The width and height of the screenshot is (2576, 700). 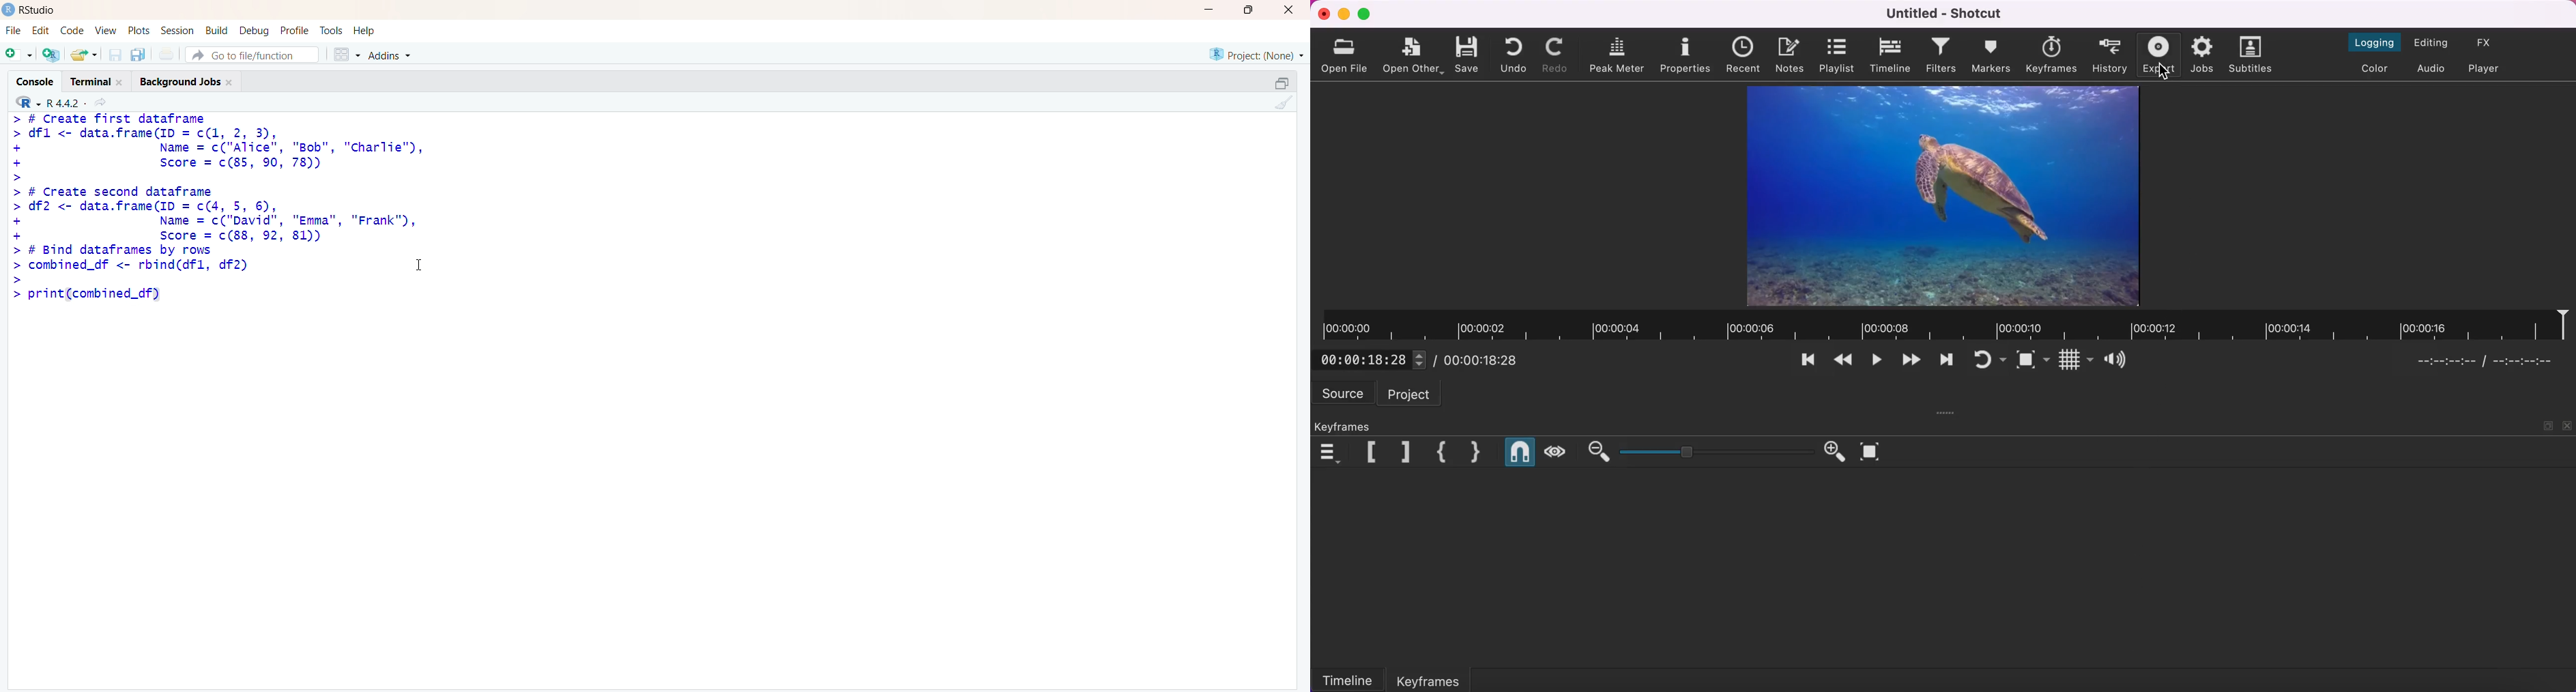 What do you see at coordinates (1873, 453) in the screenshot?
I see `zoom timeline to fit` at bounding box center [1873, 453].